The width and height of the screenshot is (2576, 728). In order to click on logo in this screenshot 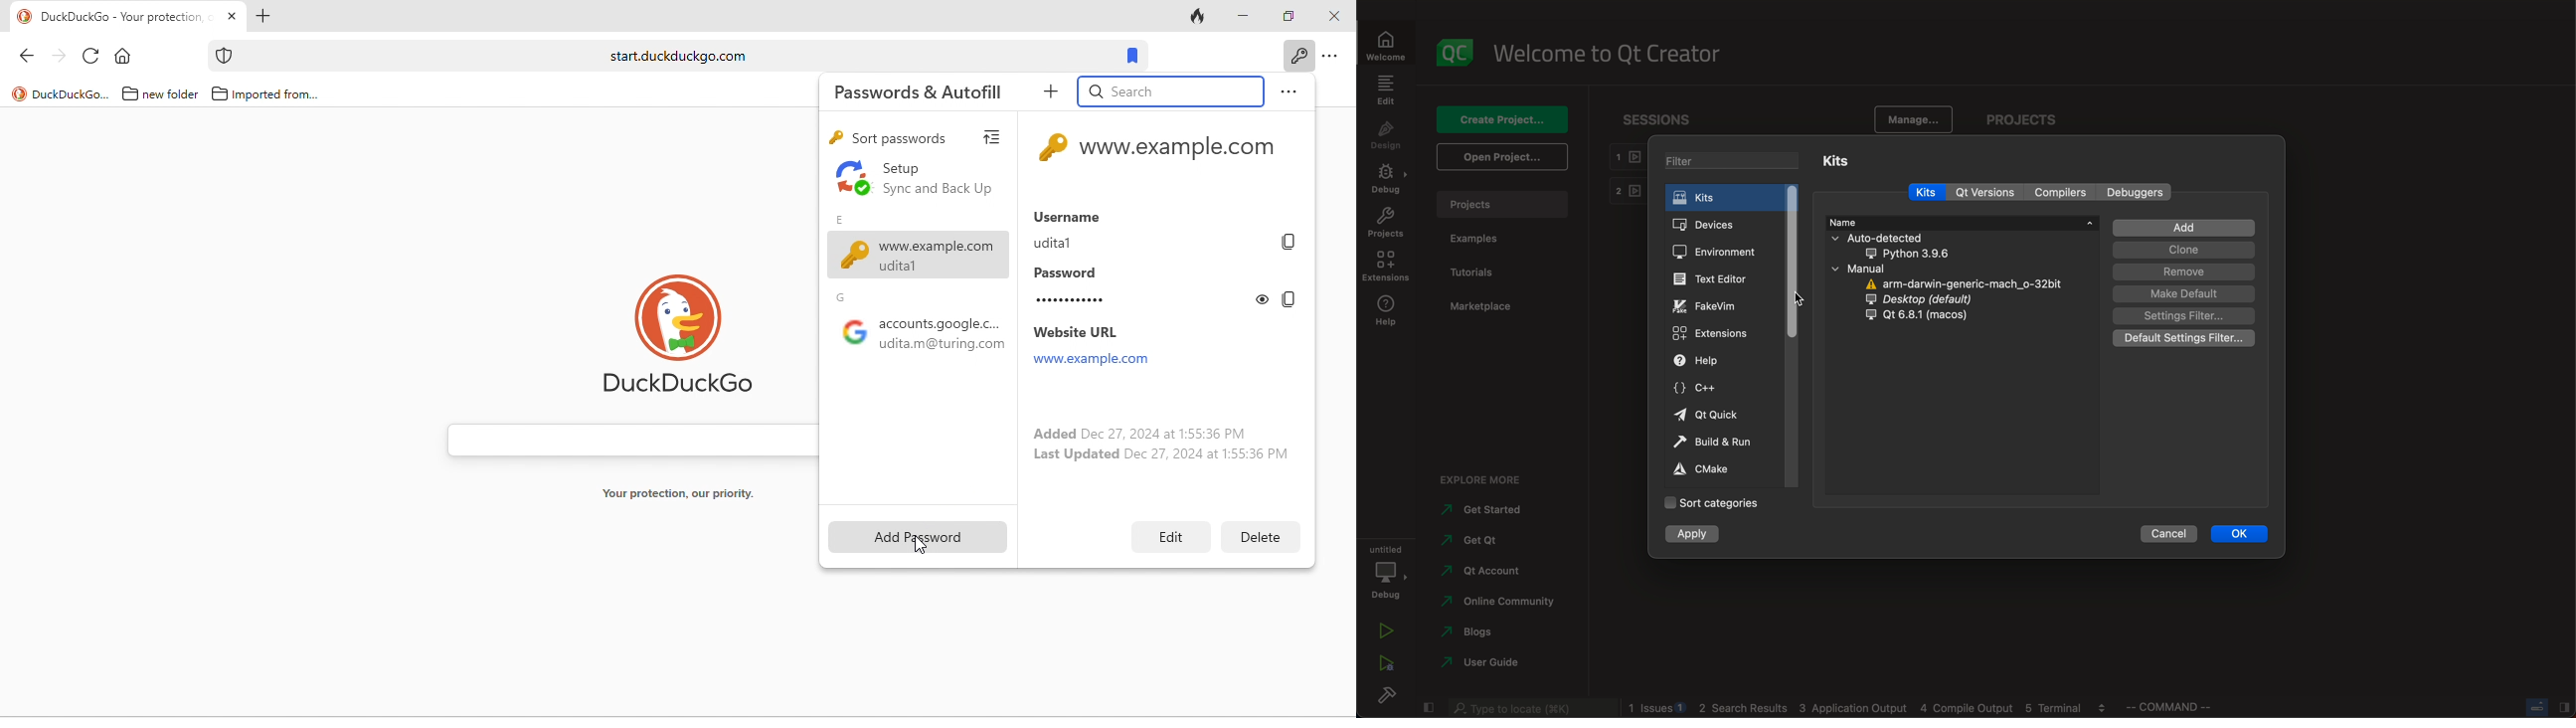, I will do `click(1451, 53)`.